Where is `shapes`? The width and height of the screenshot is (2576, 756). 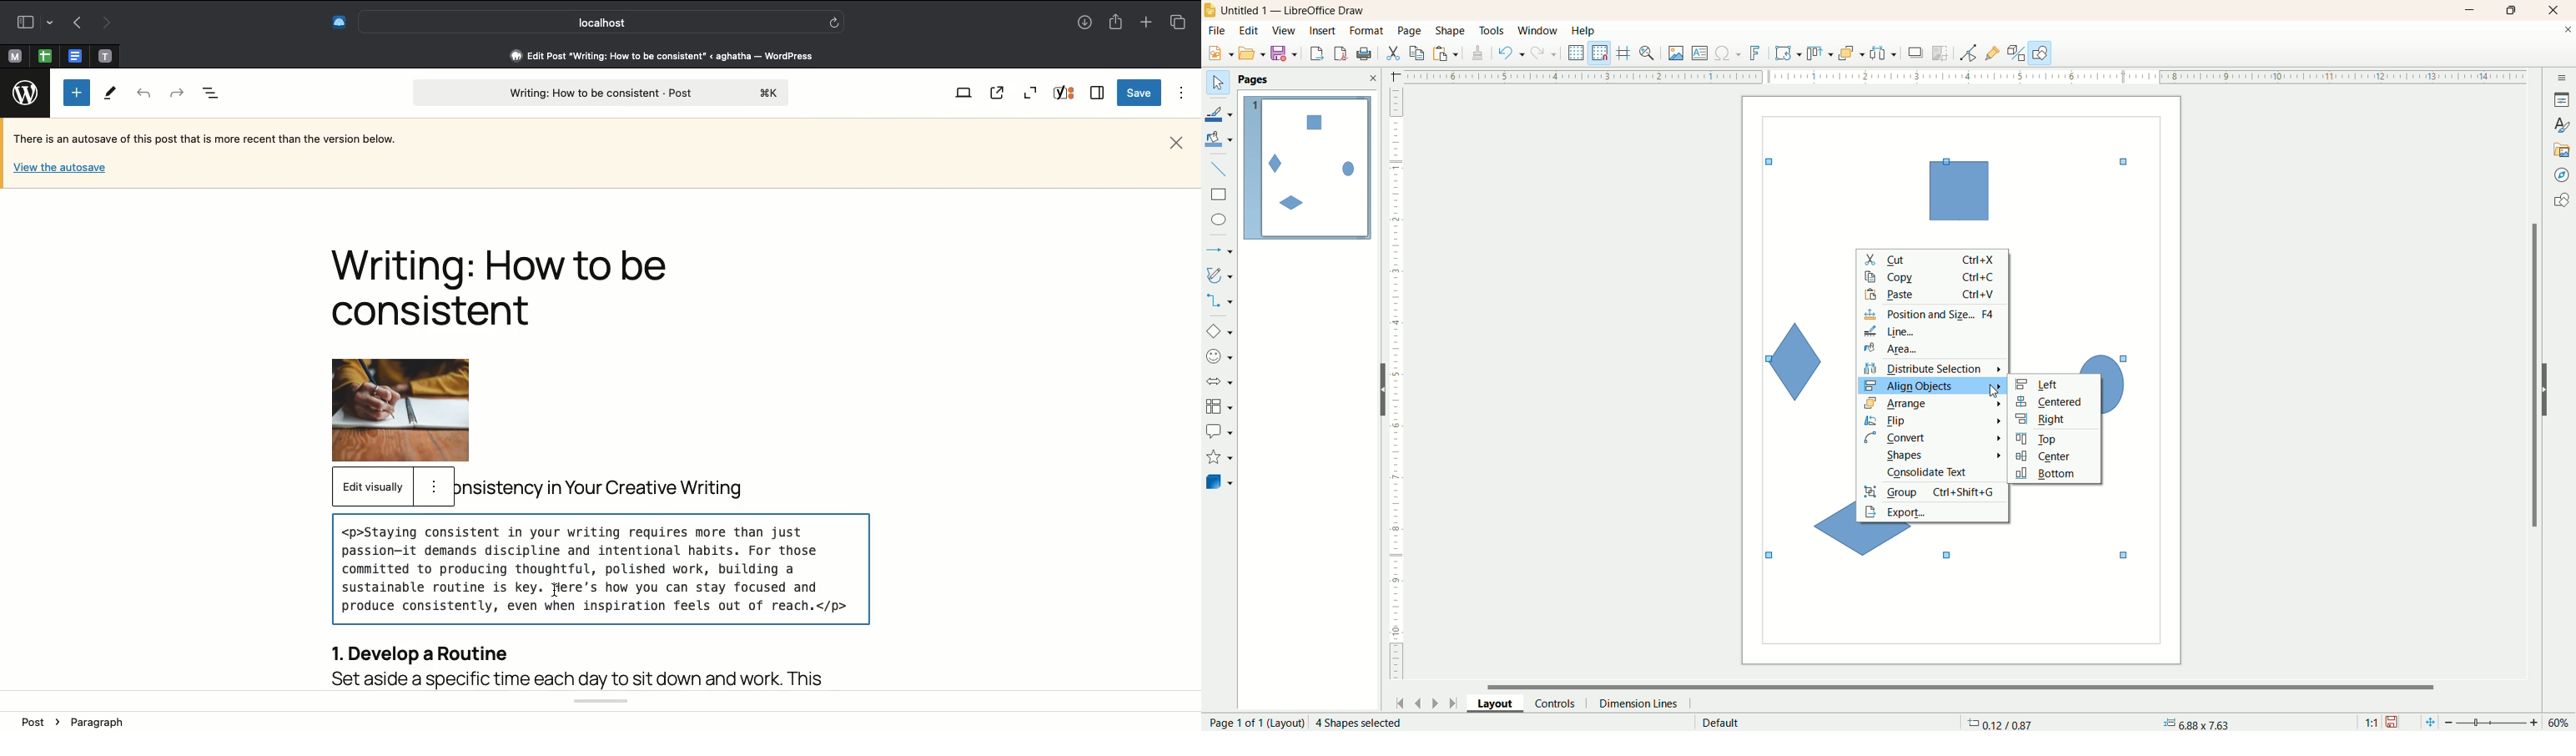 shapes is located at coordinates (2562, 202).